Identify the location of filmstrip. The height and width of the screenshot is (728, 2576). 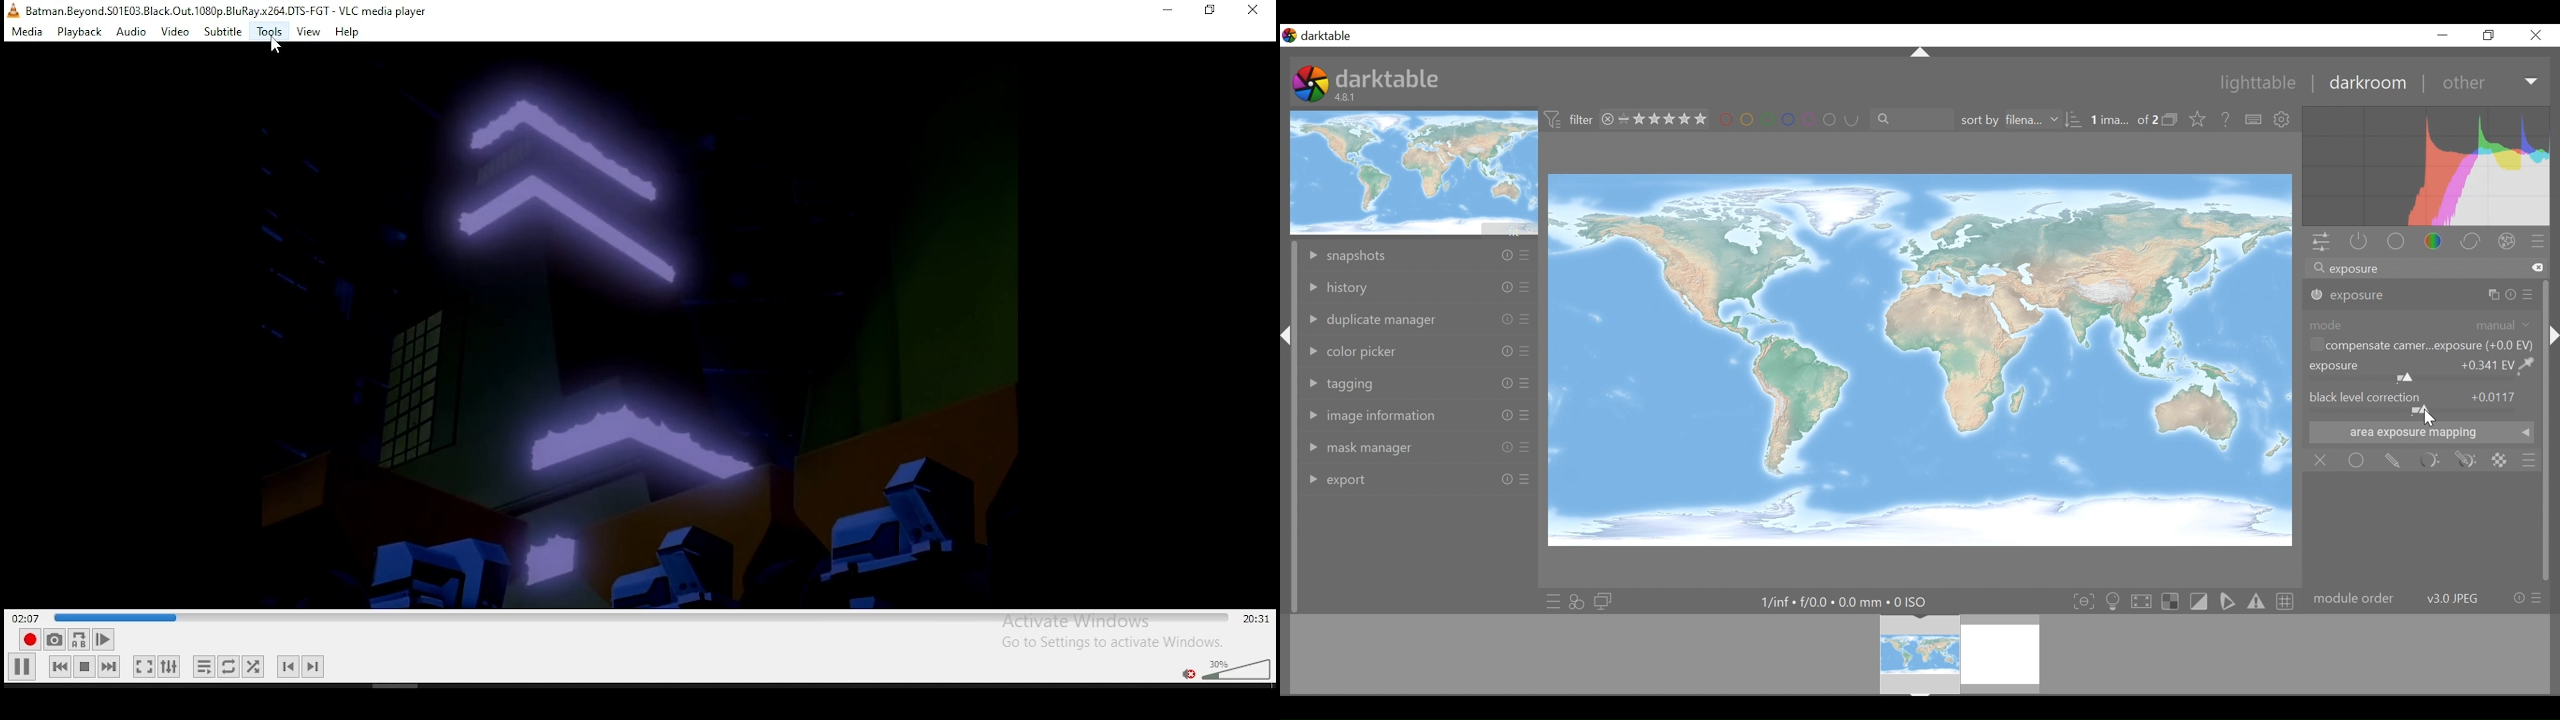
(1919, 654).